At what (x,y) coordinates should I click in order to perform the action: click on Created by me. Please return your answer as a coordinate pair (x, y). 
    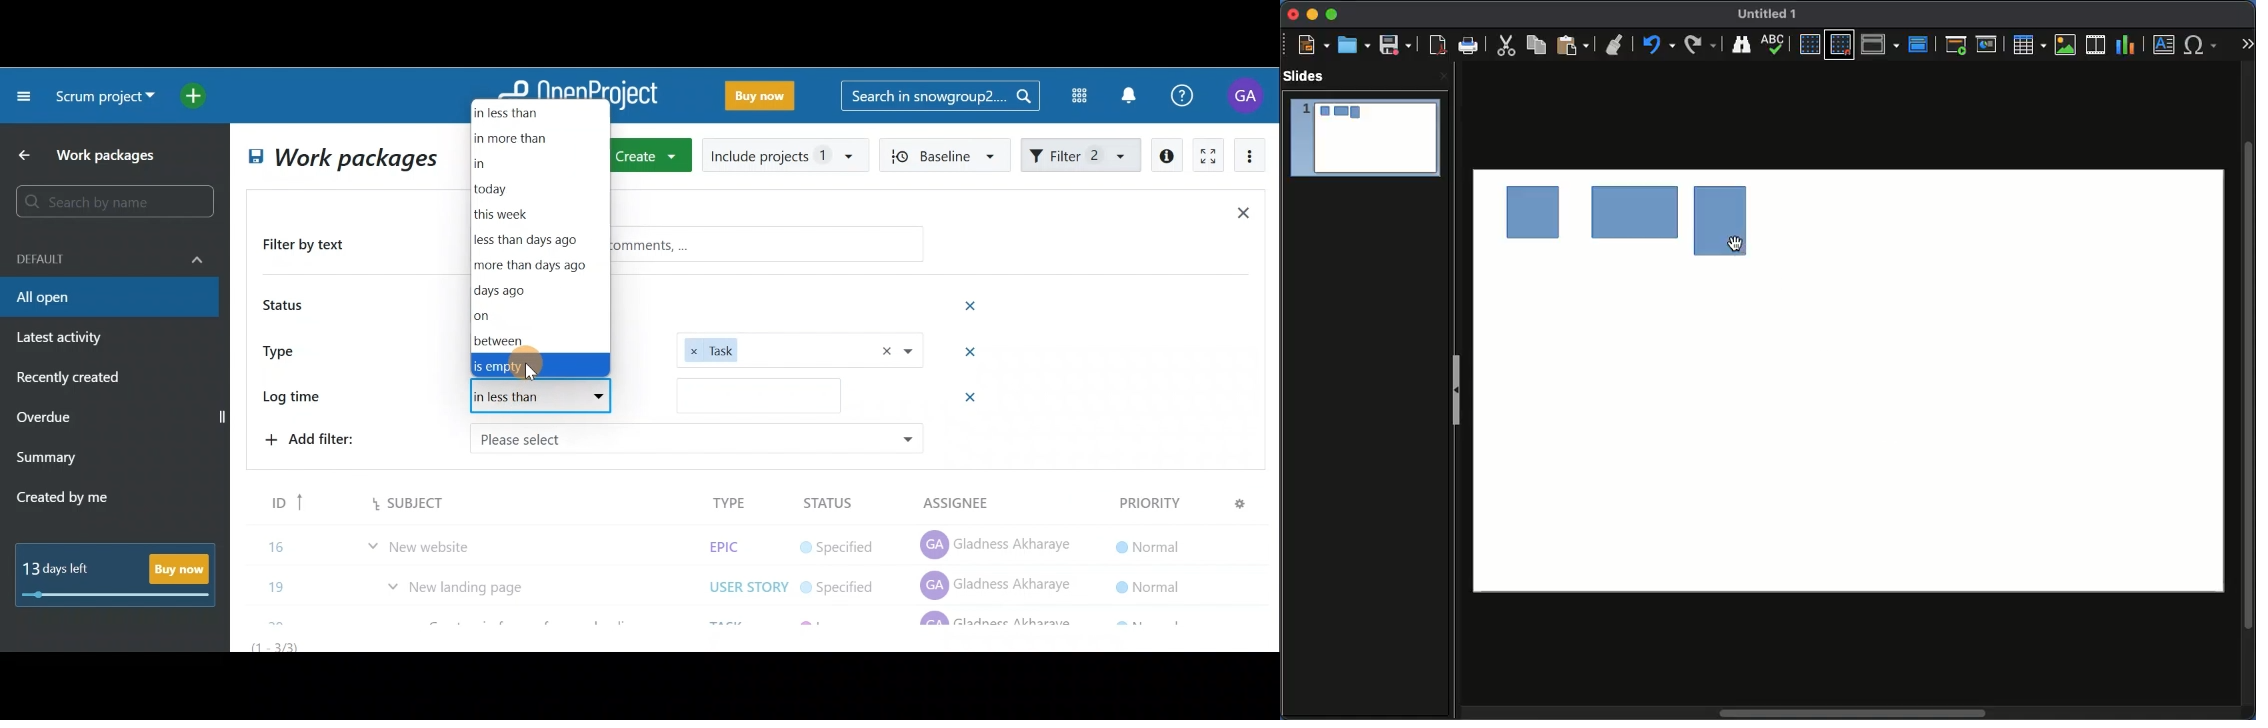
    Looking at the image, I should click on (74, 500).